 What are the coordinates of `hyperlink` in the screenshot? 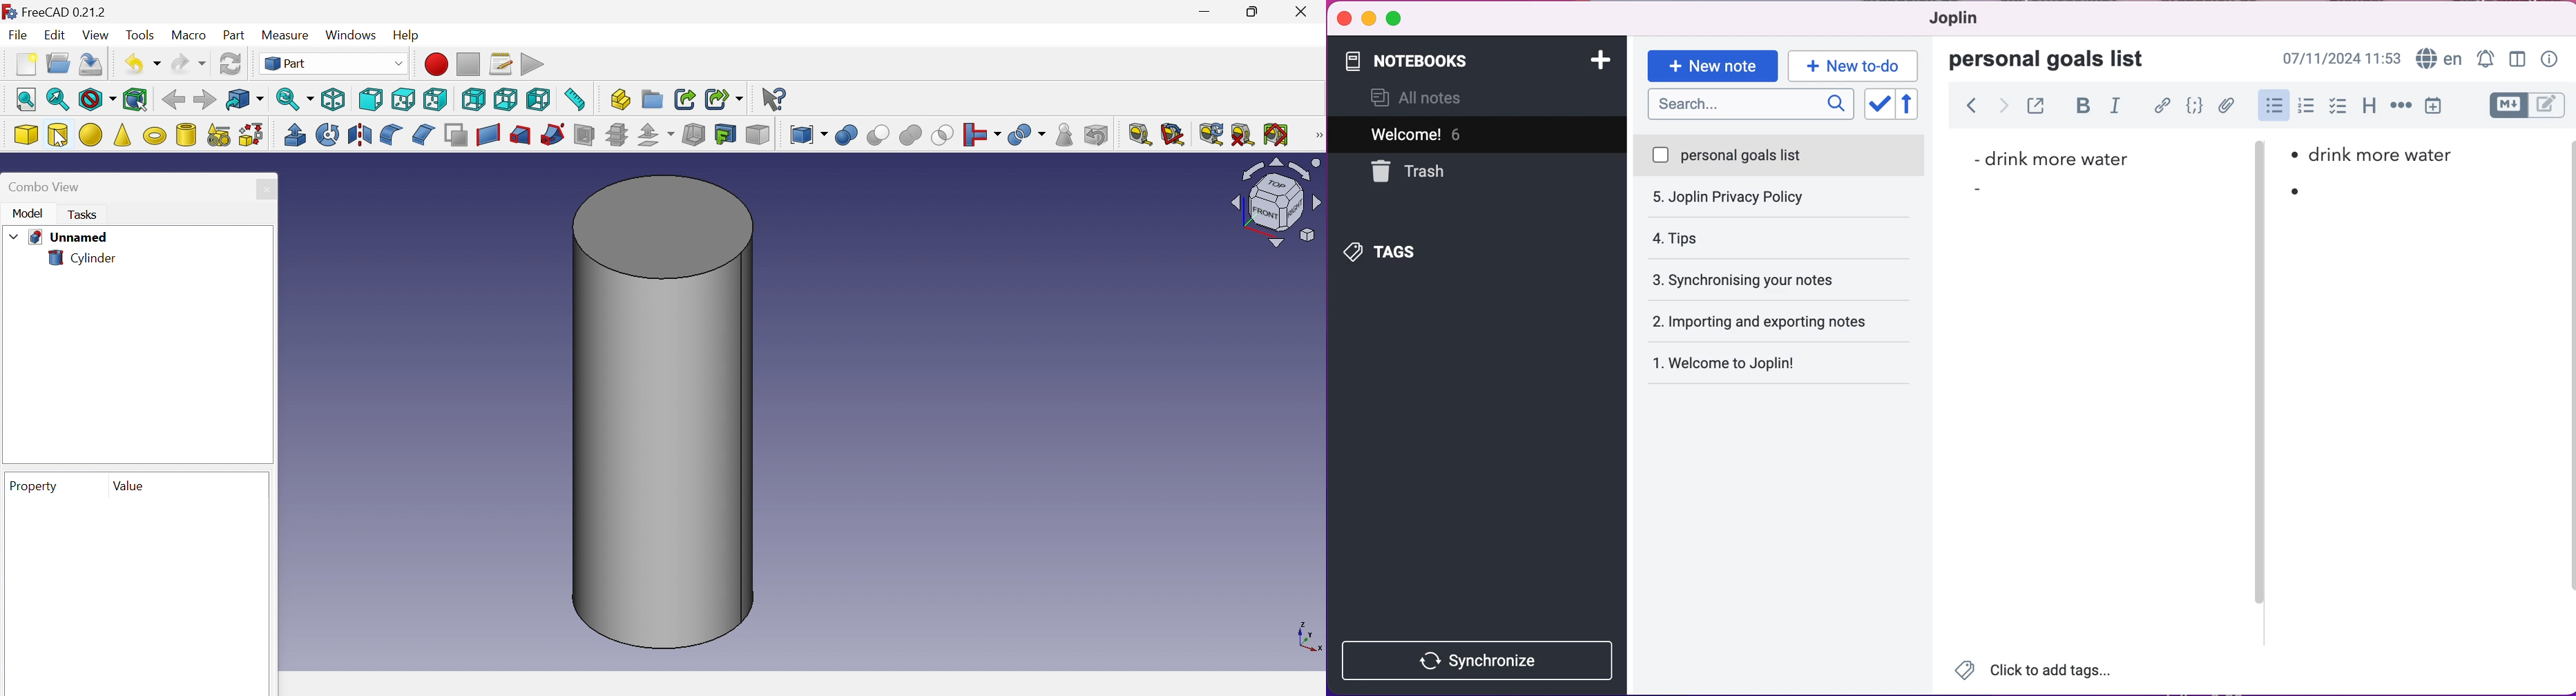 It's located at (2162, 106).